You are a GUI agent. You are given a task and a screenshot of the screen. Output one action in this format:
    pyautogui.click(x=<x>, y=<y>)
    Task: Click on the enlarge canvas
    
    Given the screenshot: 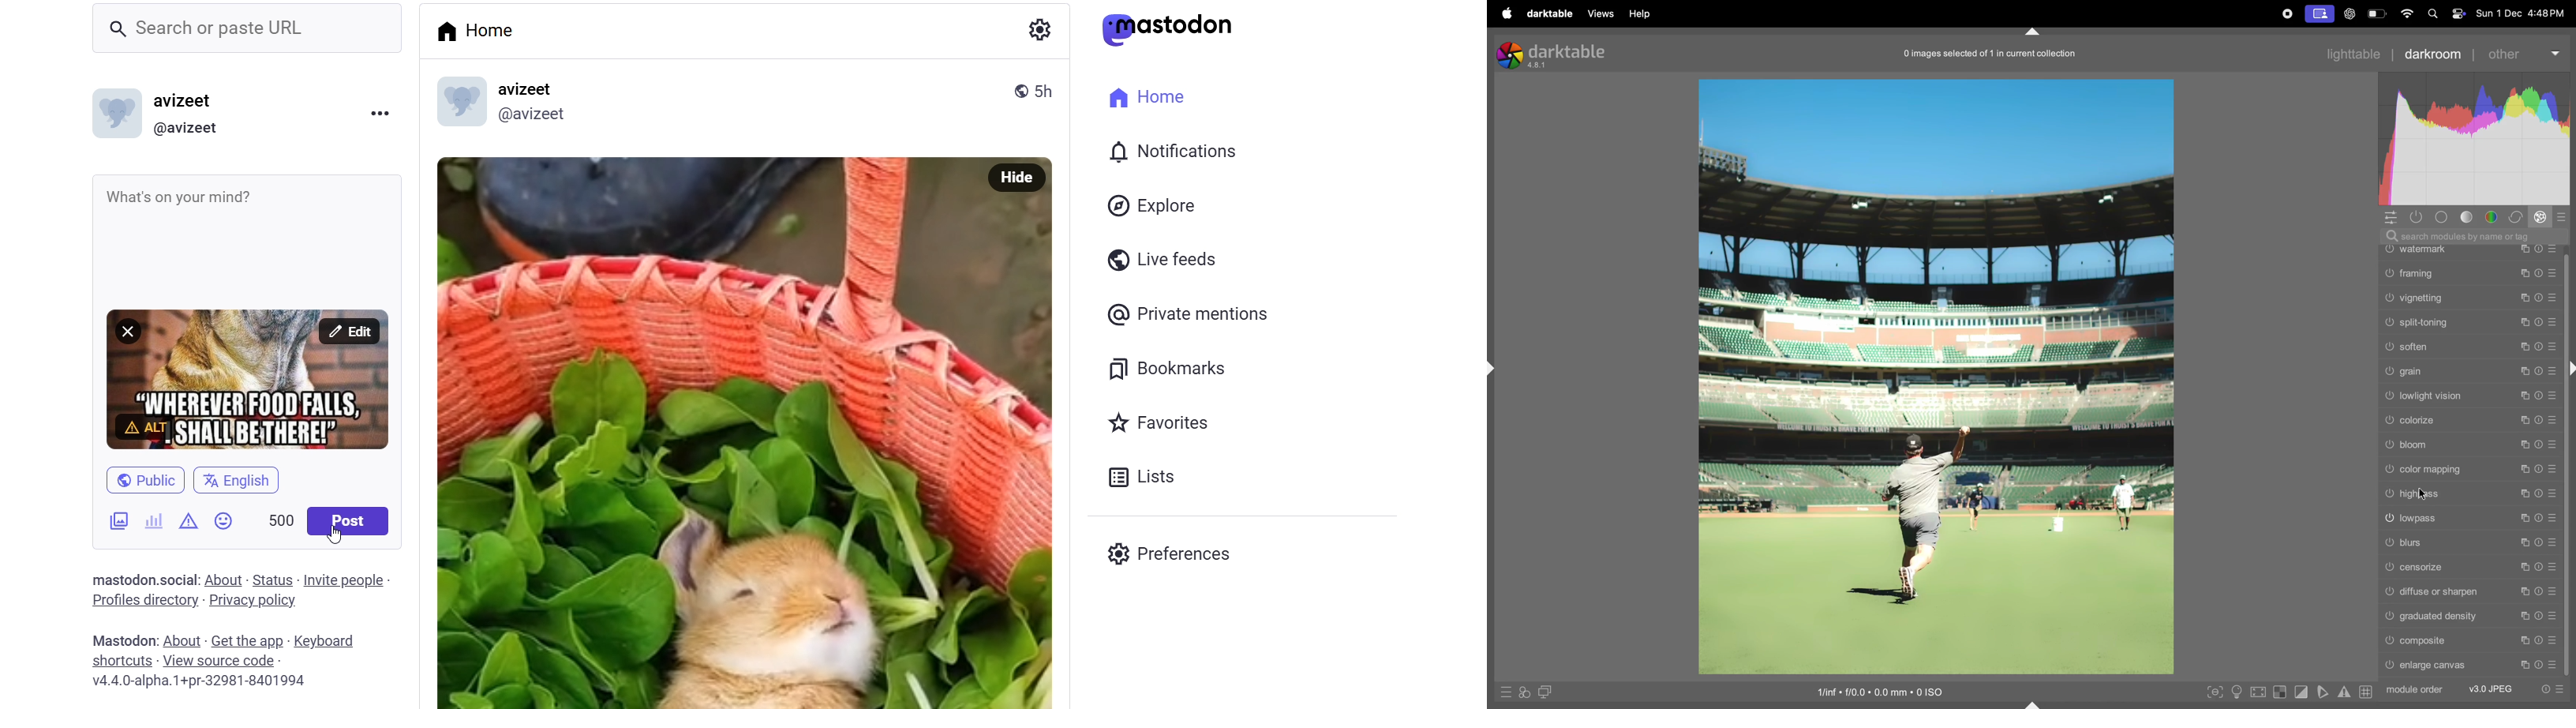 What is the action you would take?
    pyautogui.click(x=2471, y=666)
    